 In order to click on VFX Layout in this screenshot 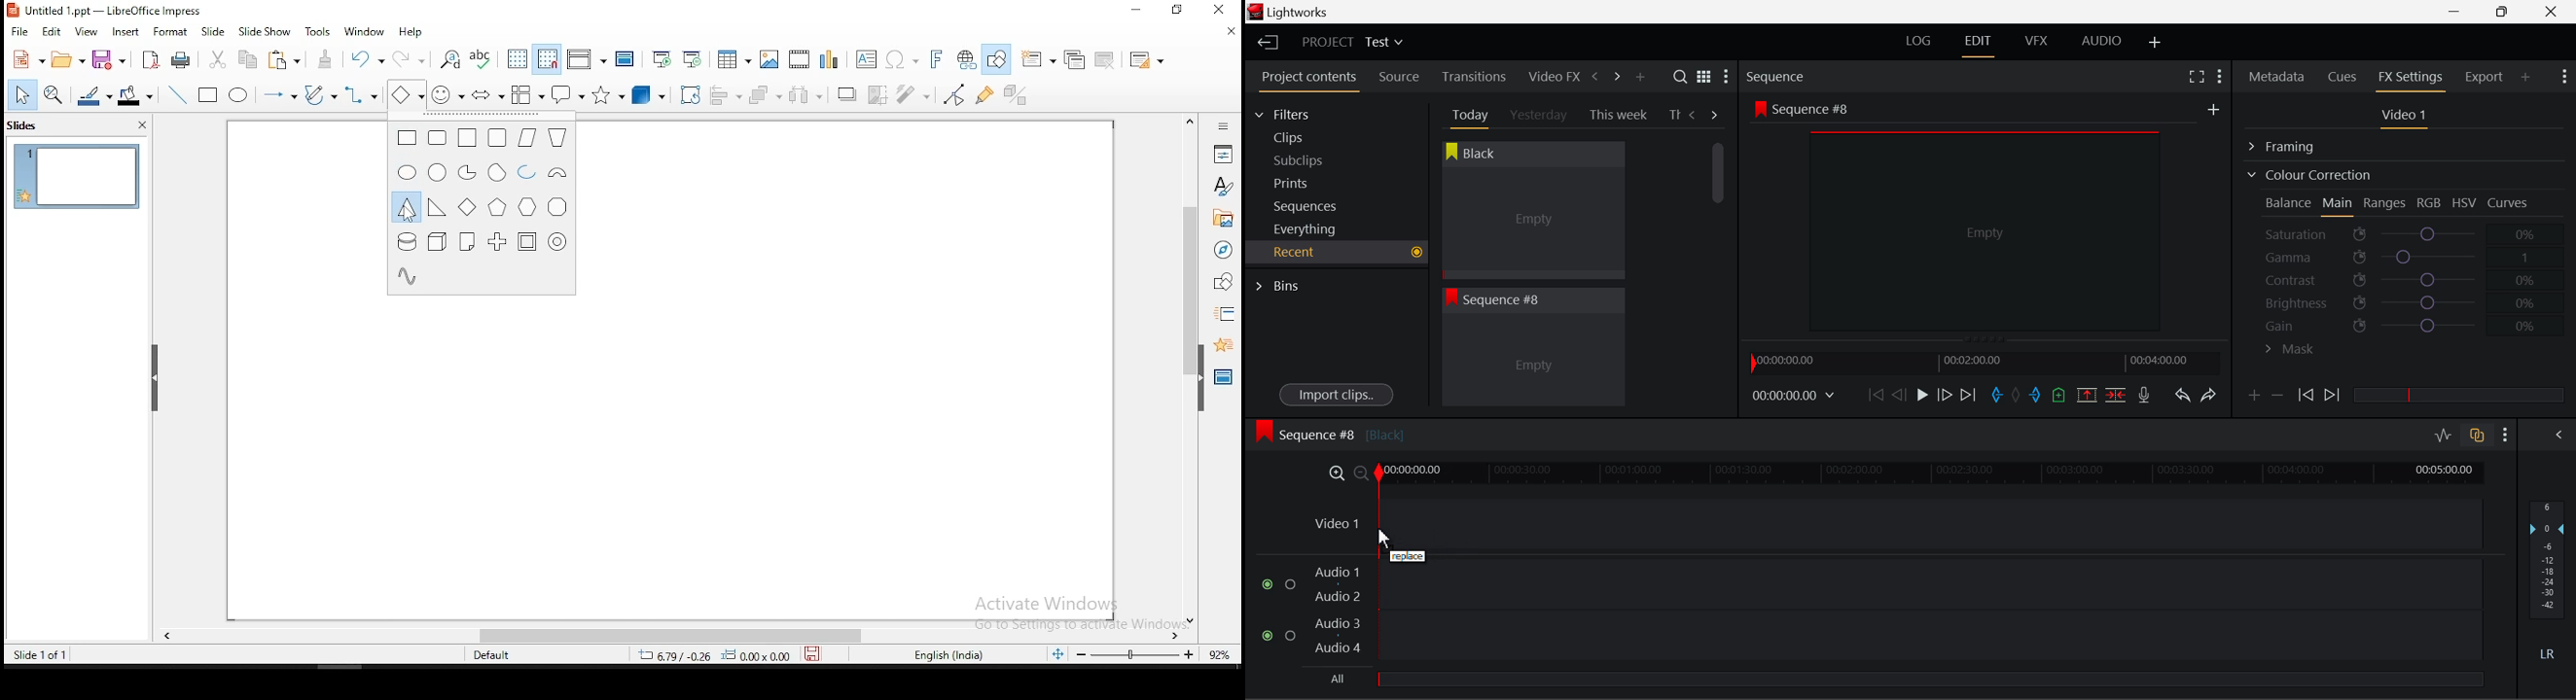, I will do `click(2039, 42)`.